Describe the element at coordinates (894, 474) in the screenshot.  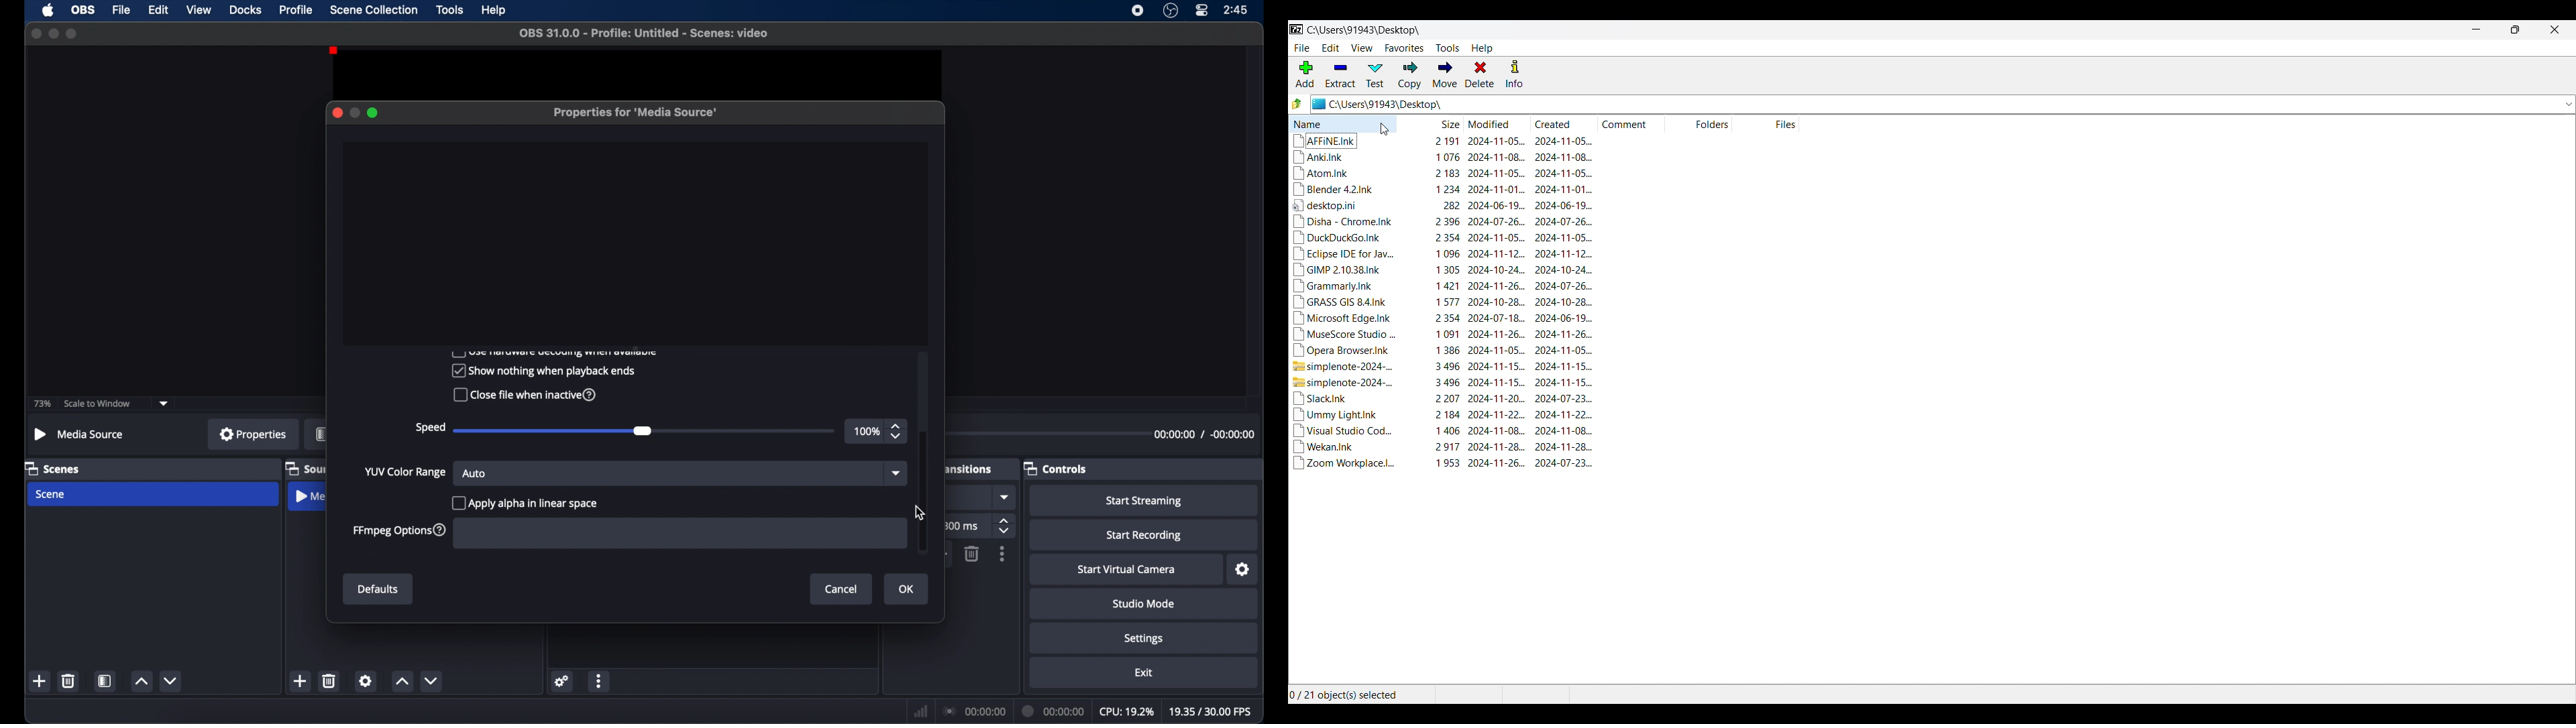
I see `dropdown` at that location.